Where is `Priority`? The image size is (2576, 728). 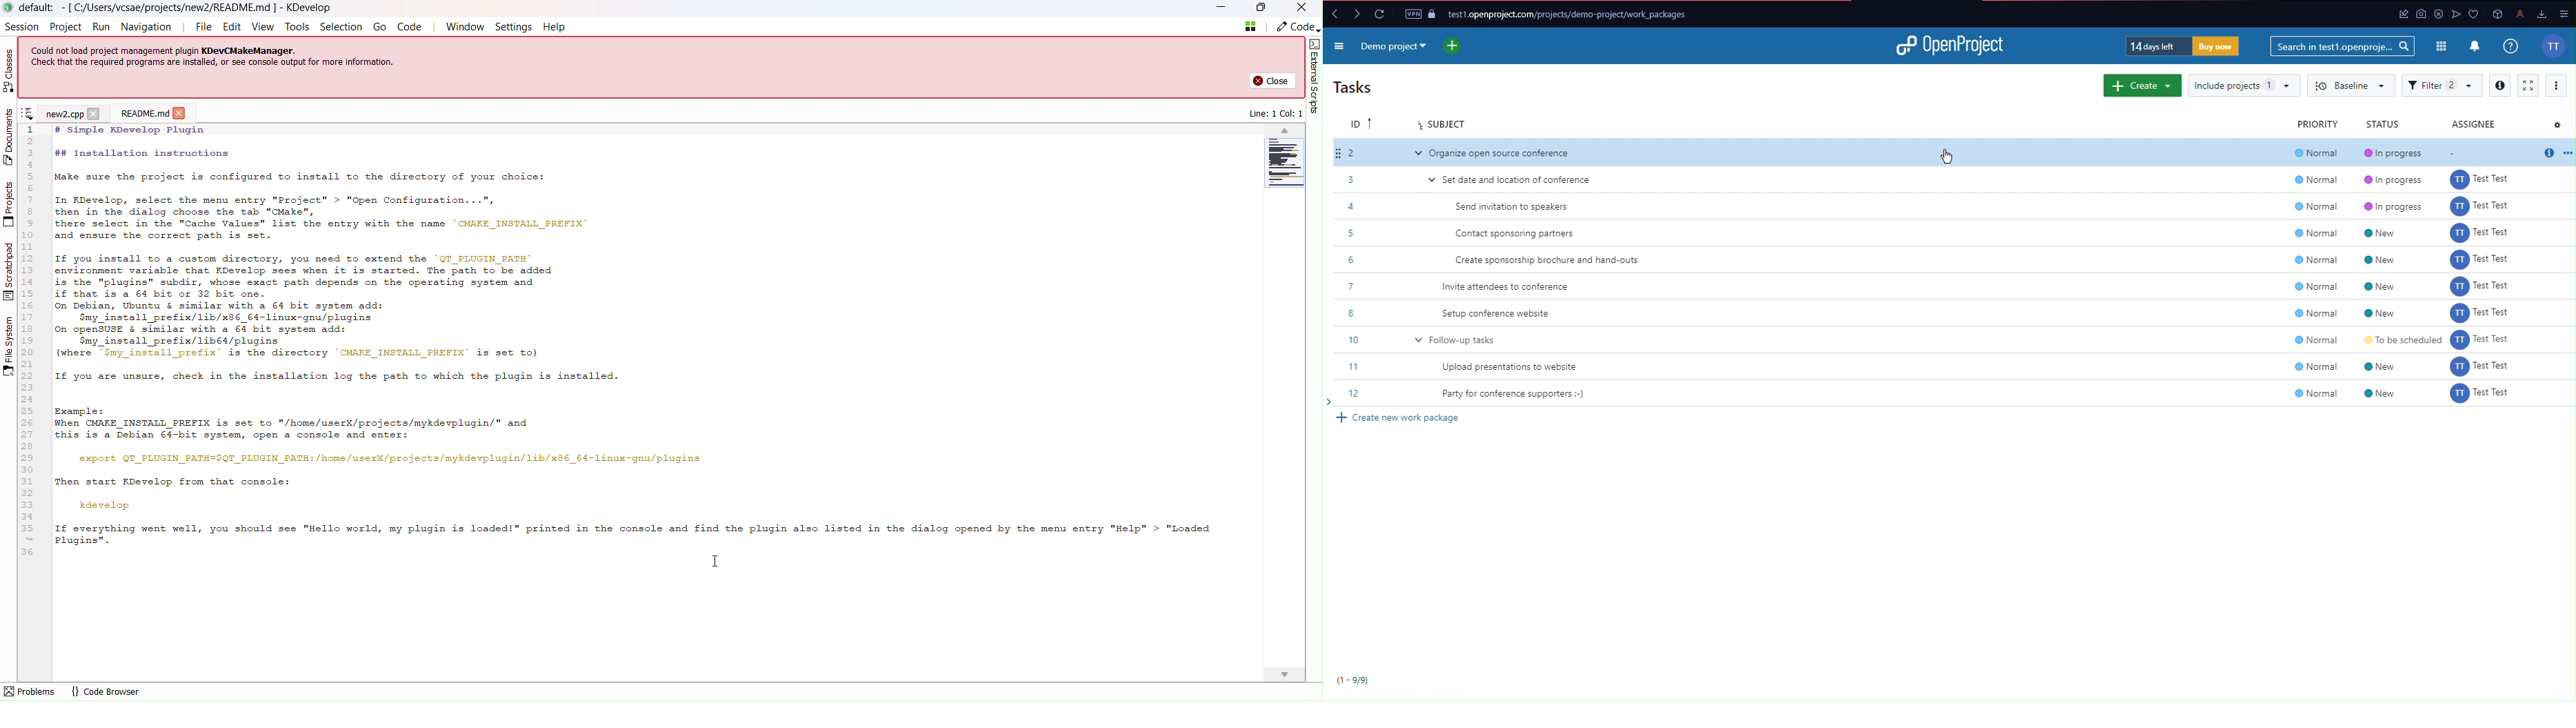
Priority is located at coordinates (2318, 124).